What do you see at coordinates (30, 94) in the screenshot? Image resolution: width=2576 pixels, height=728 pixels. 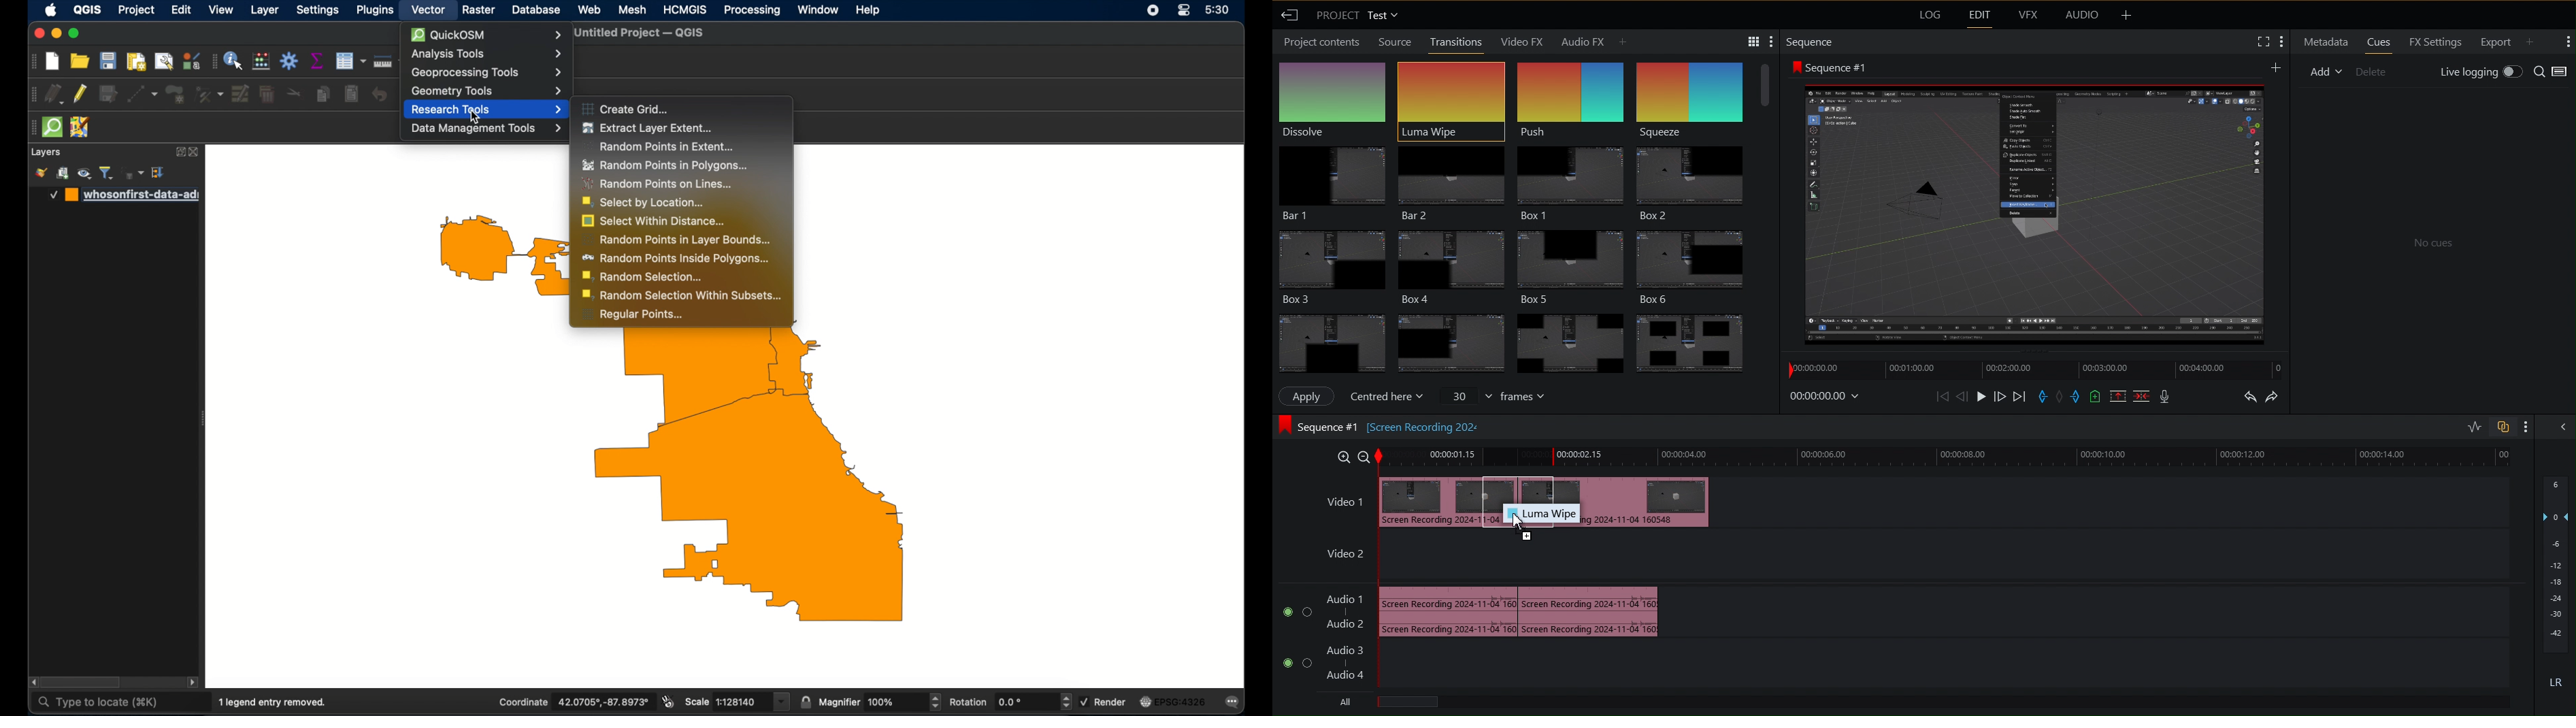 I see `drag handle` at bounding box center [30, 94].